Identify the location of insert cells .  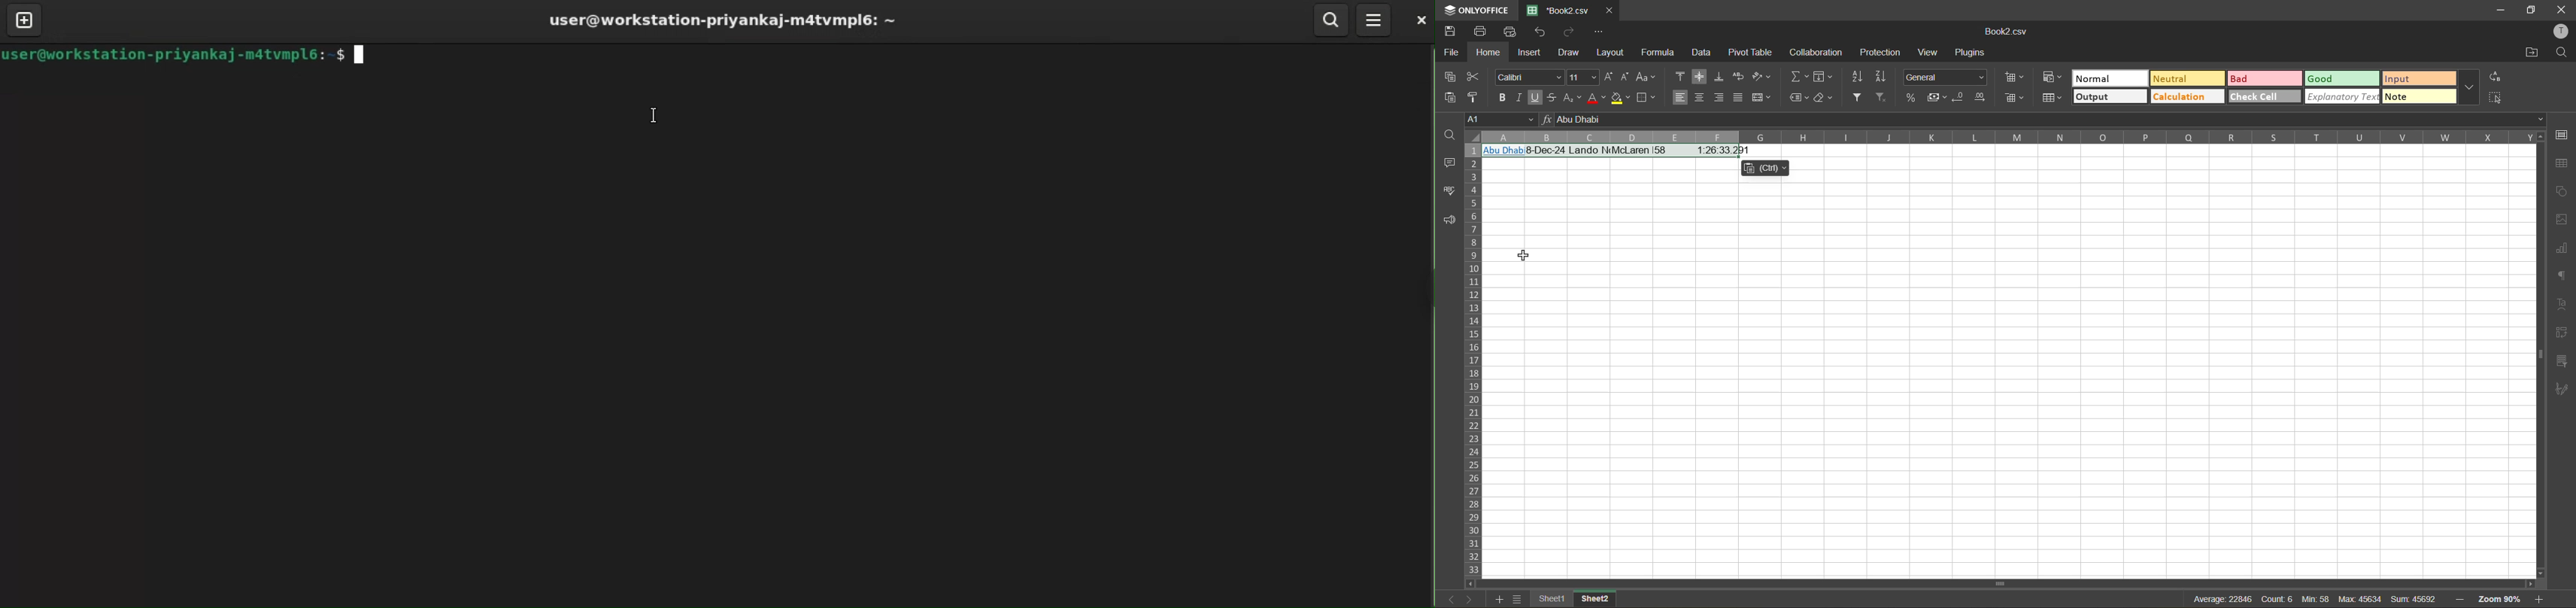
(2015, 77).